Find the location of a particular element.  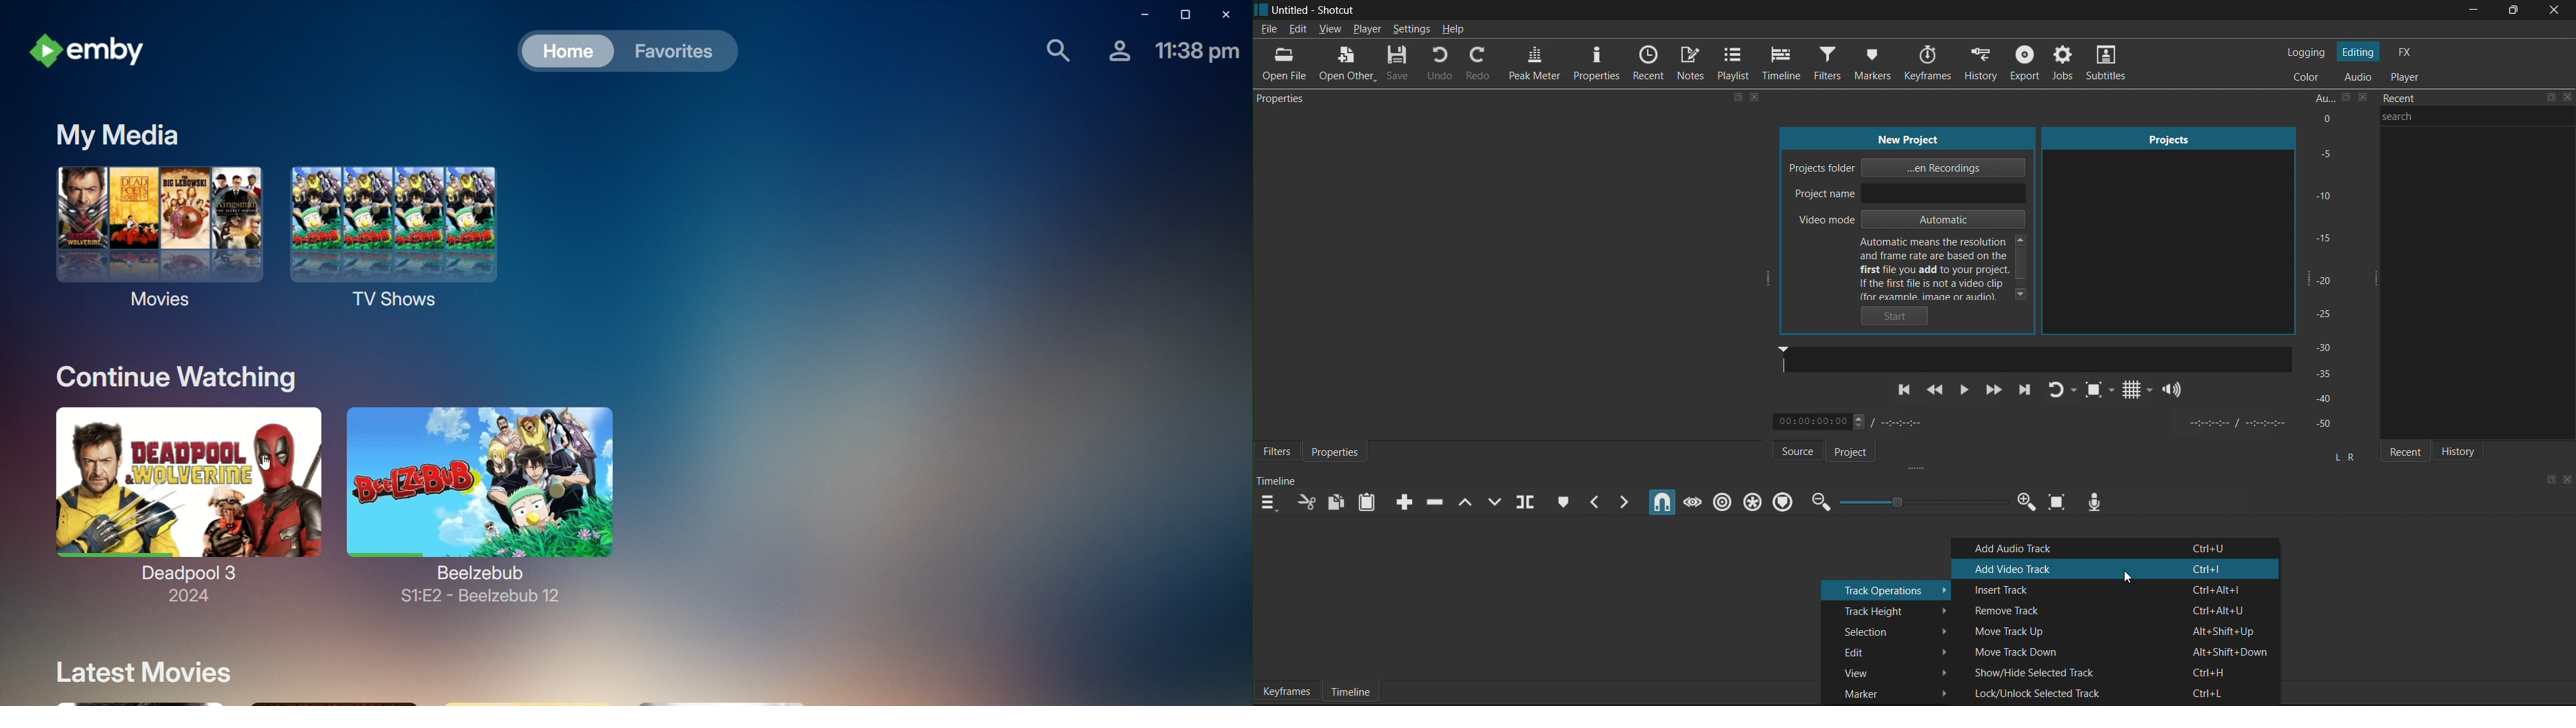

Project name is located at coordinates (1909, 194).